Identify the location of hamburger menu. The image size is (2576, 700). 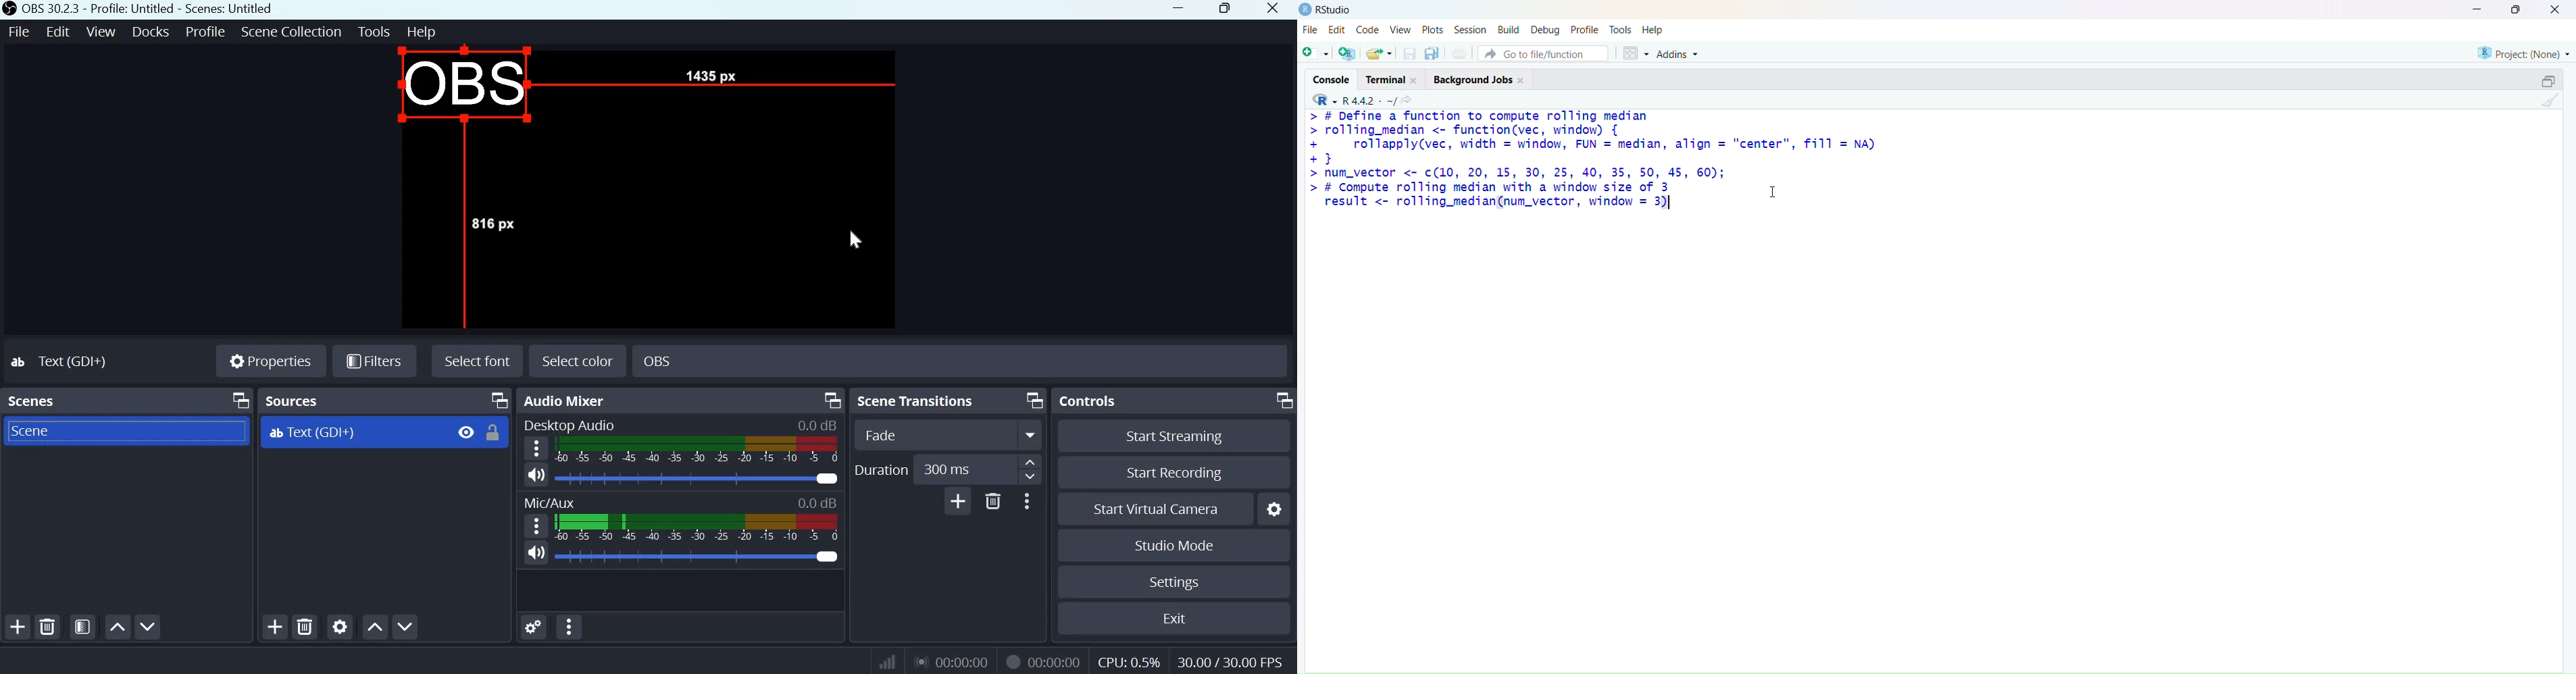
(535, 526).